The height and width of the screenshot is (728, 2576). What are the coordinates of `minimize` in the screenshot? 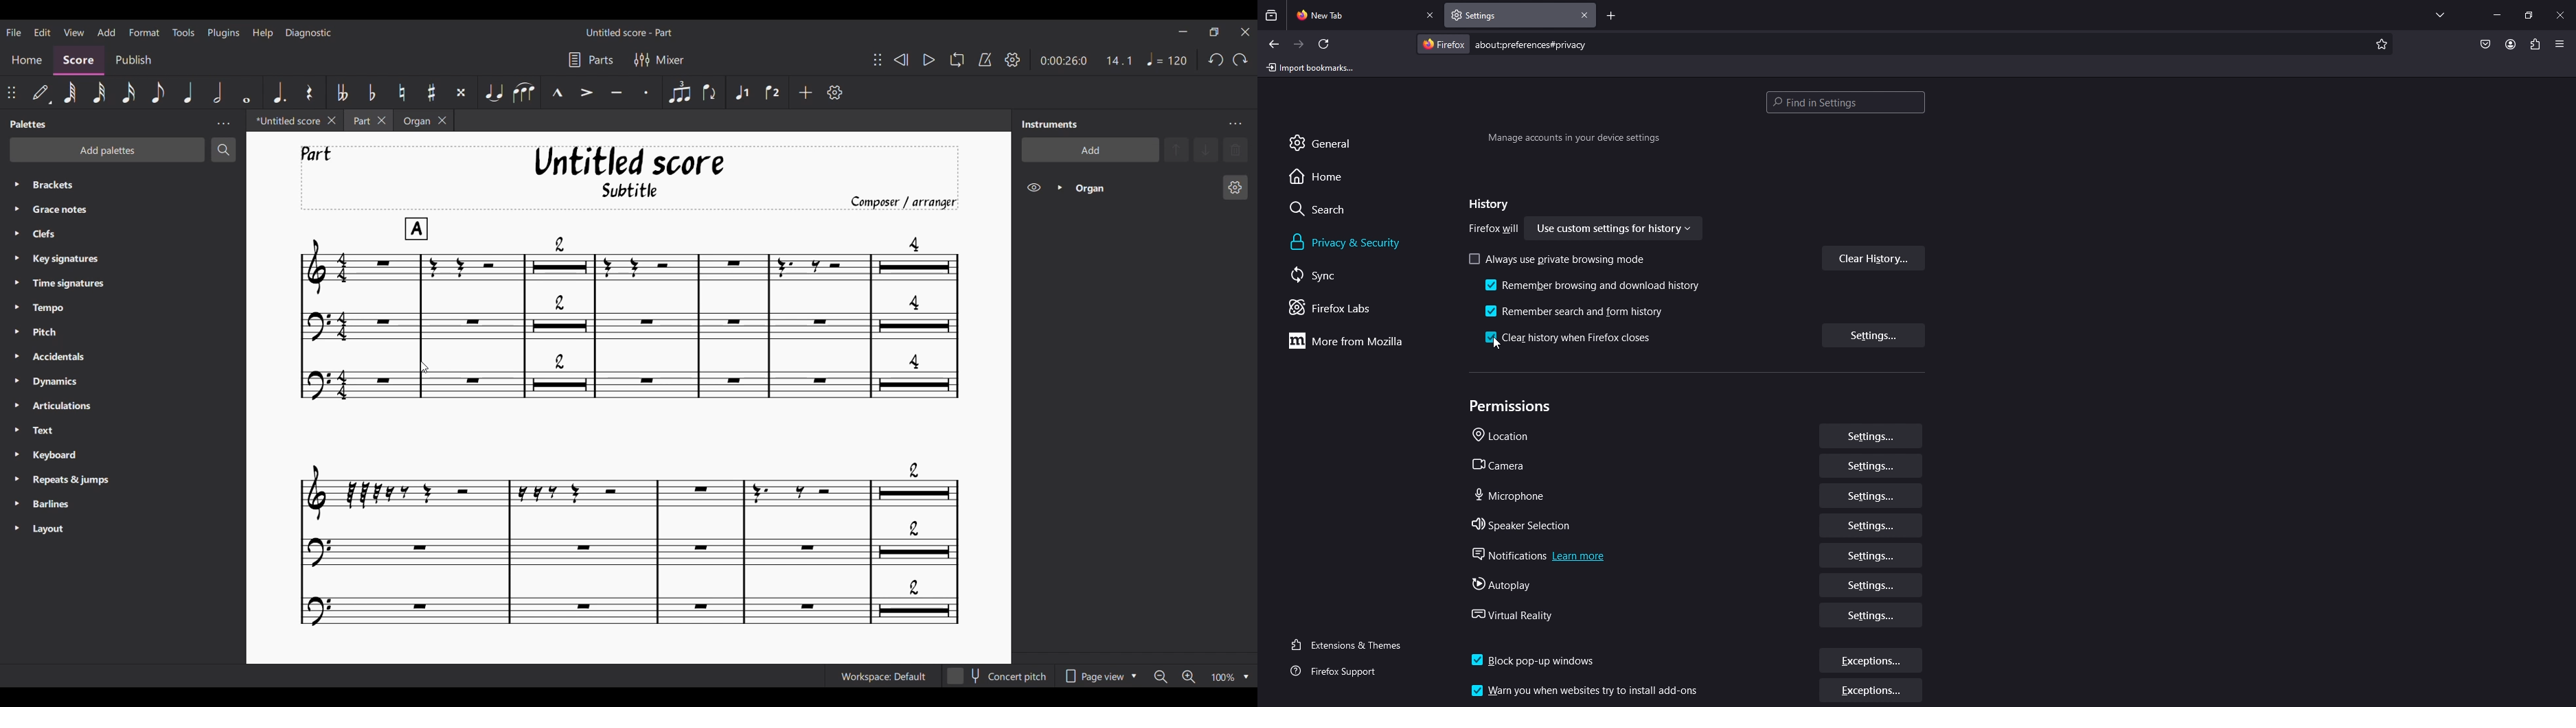 It's located at (2497, 14).